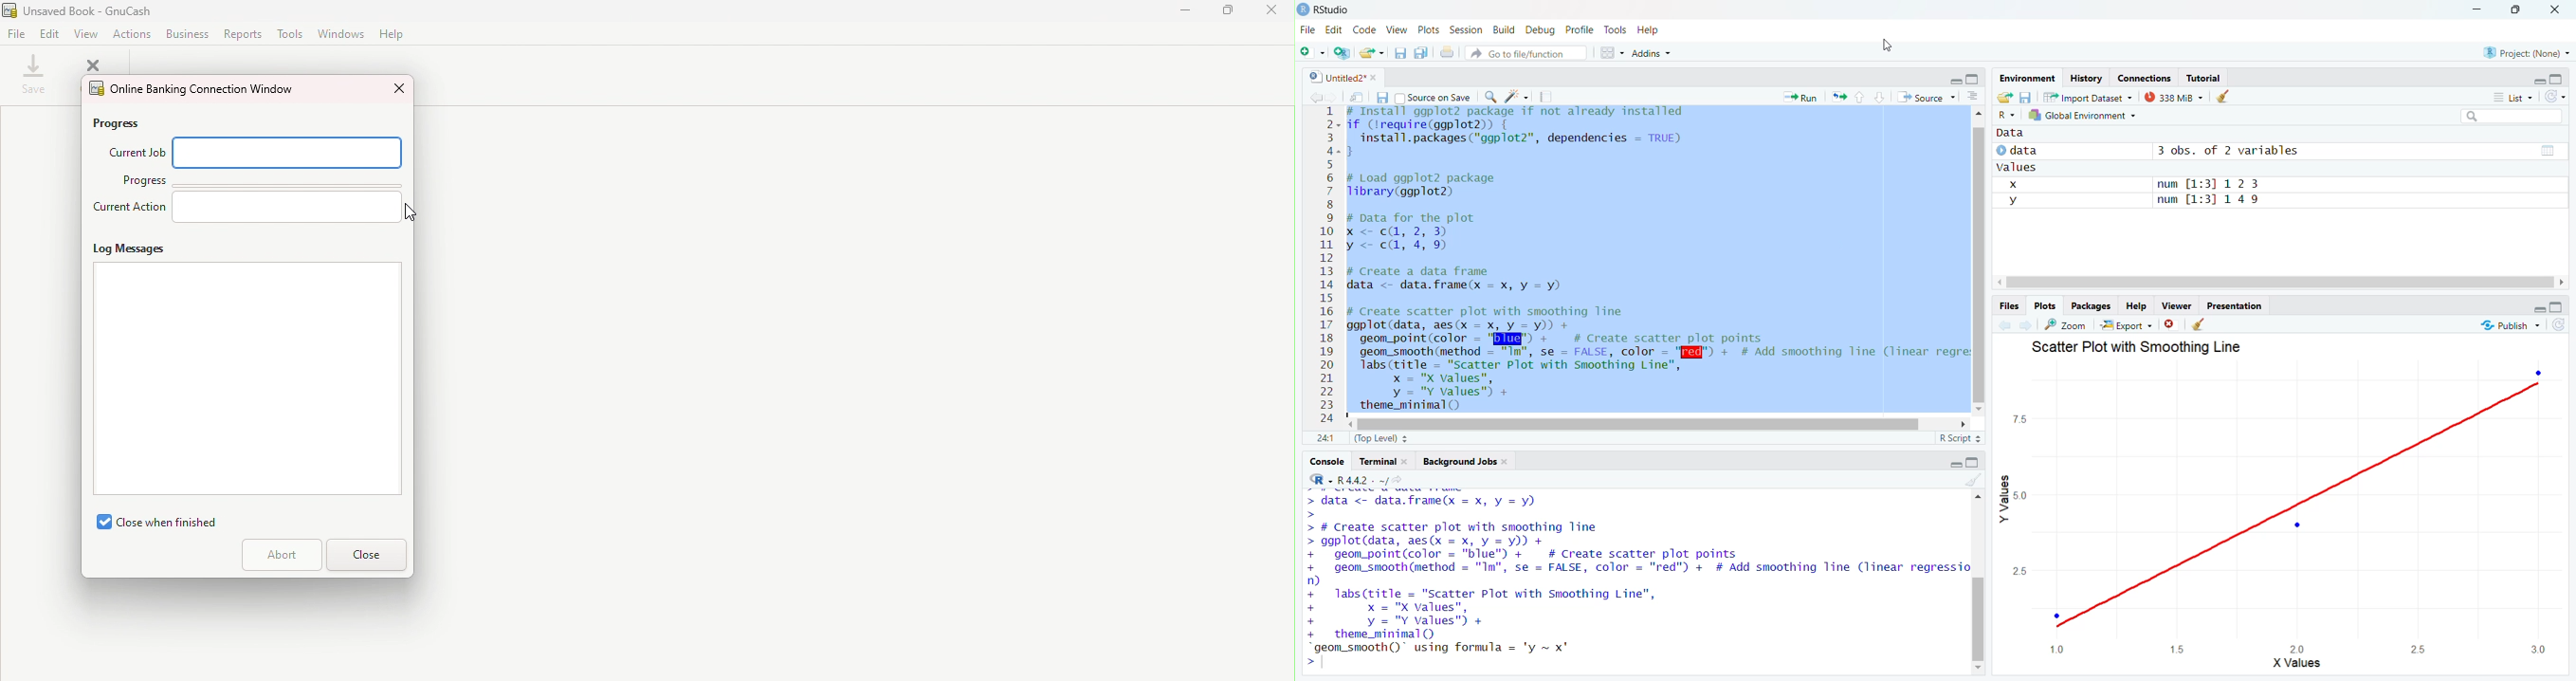 Image resolution: width=2576 pixels, height=700 pixels. Describe the element at coordinates (2153, 352) in the screenshot. I see `scatier Flot with somootning Line` at that location.